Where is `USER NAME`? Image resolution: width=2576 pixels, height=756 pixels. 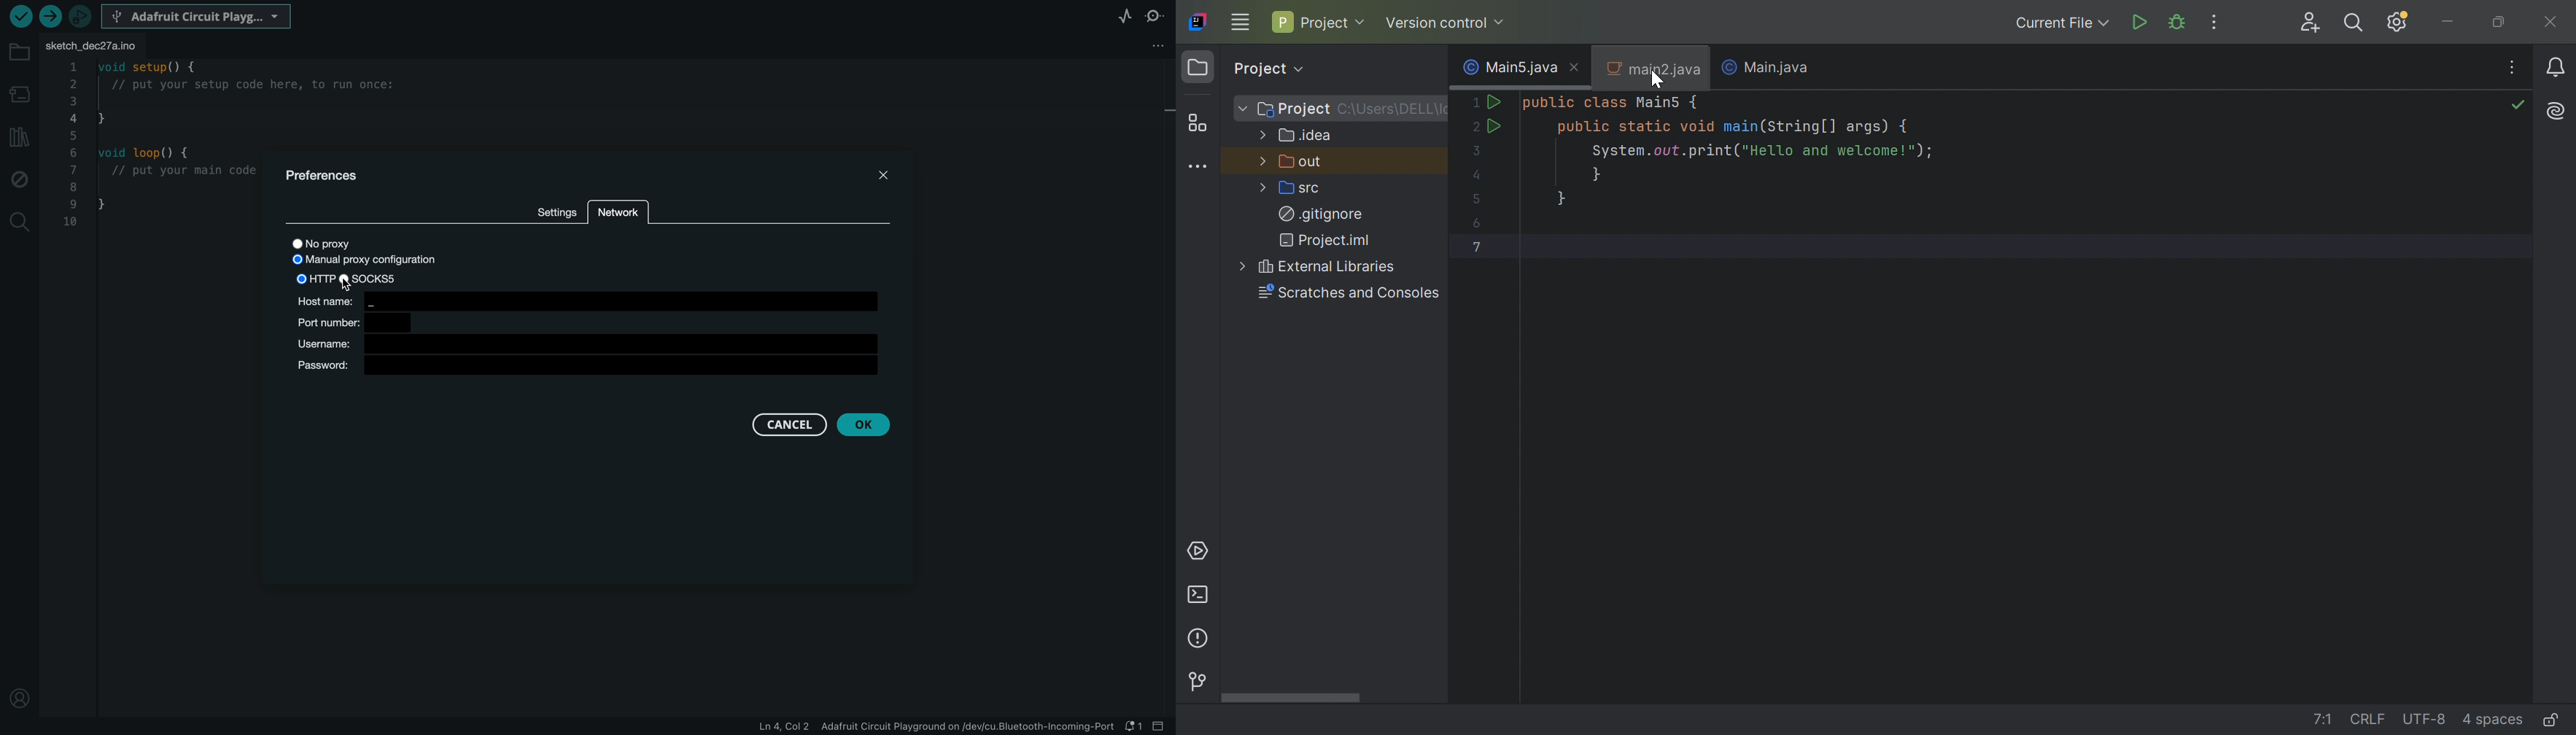
USER NAME is located at coordinates (585, 343).